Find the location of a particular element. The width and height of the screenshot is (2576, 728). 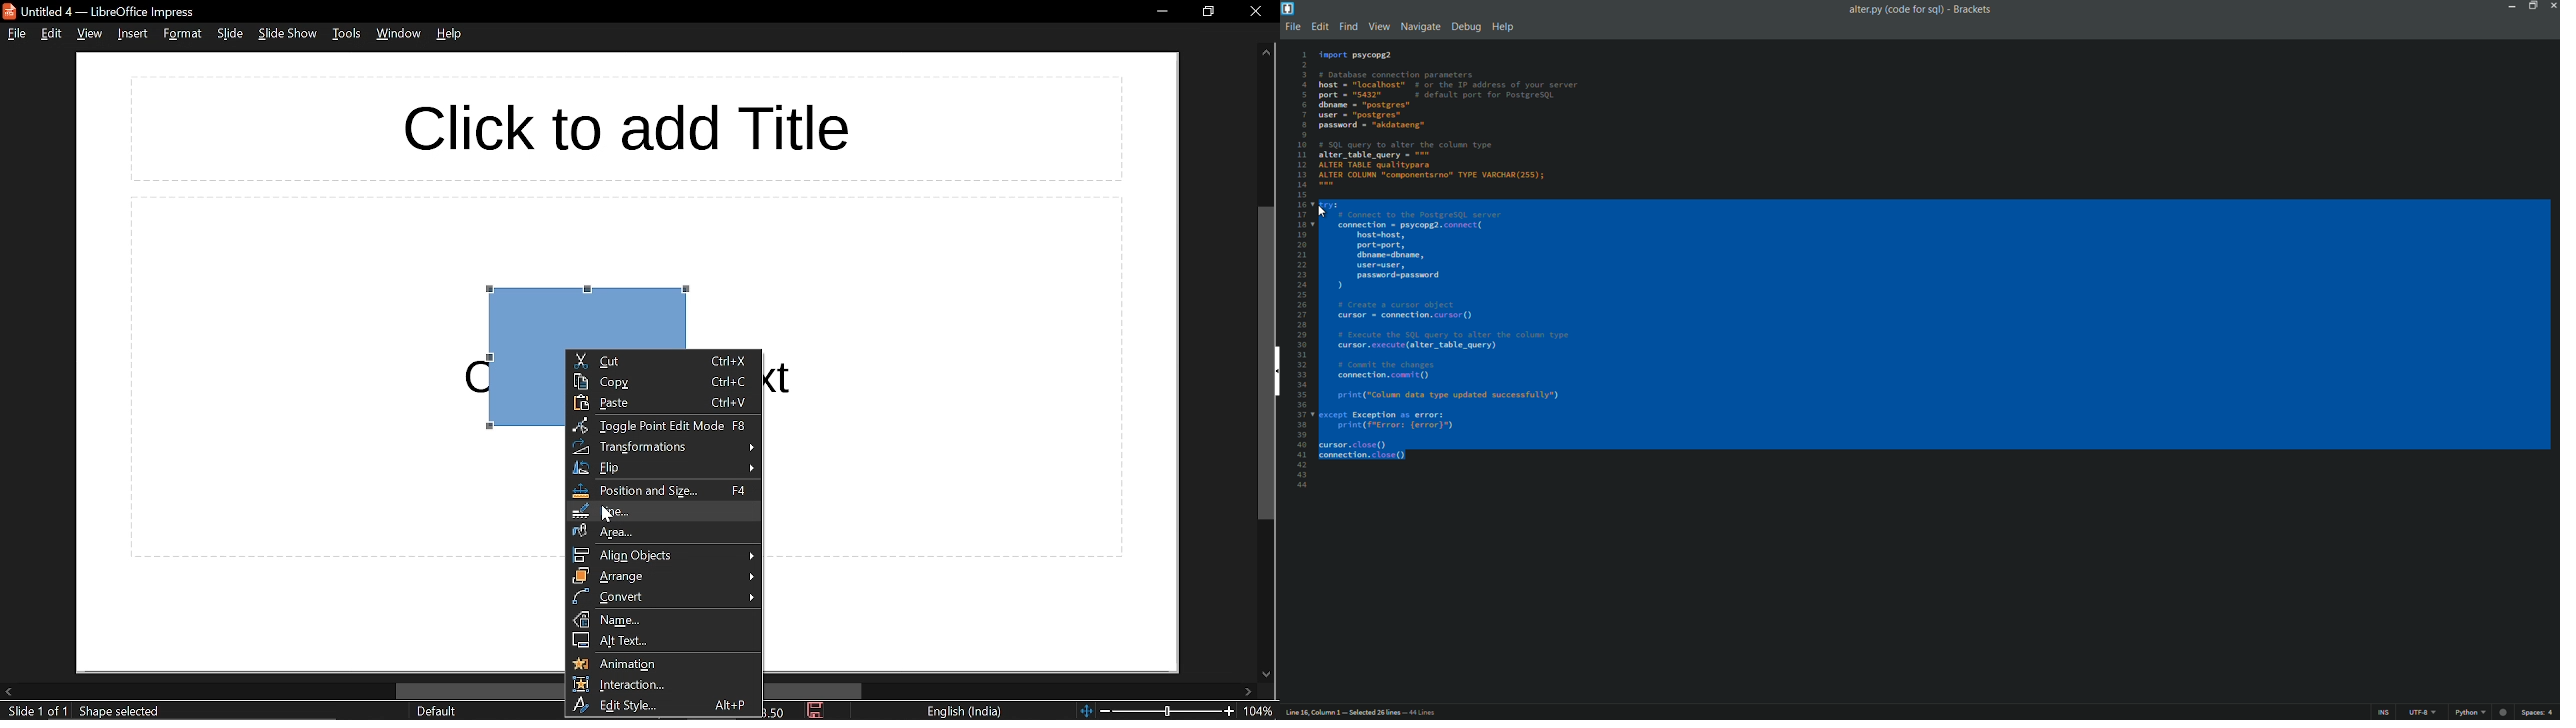

edit is located at coordinates (54, 35).